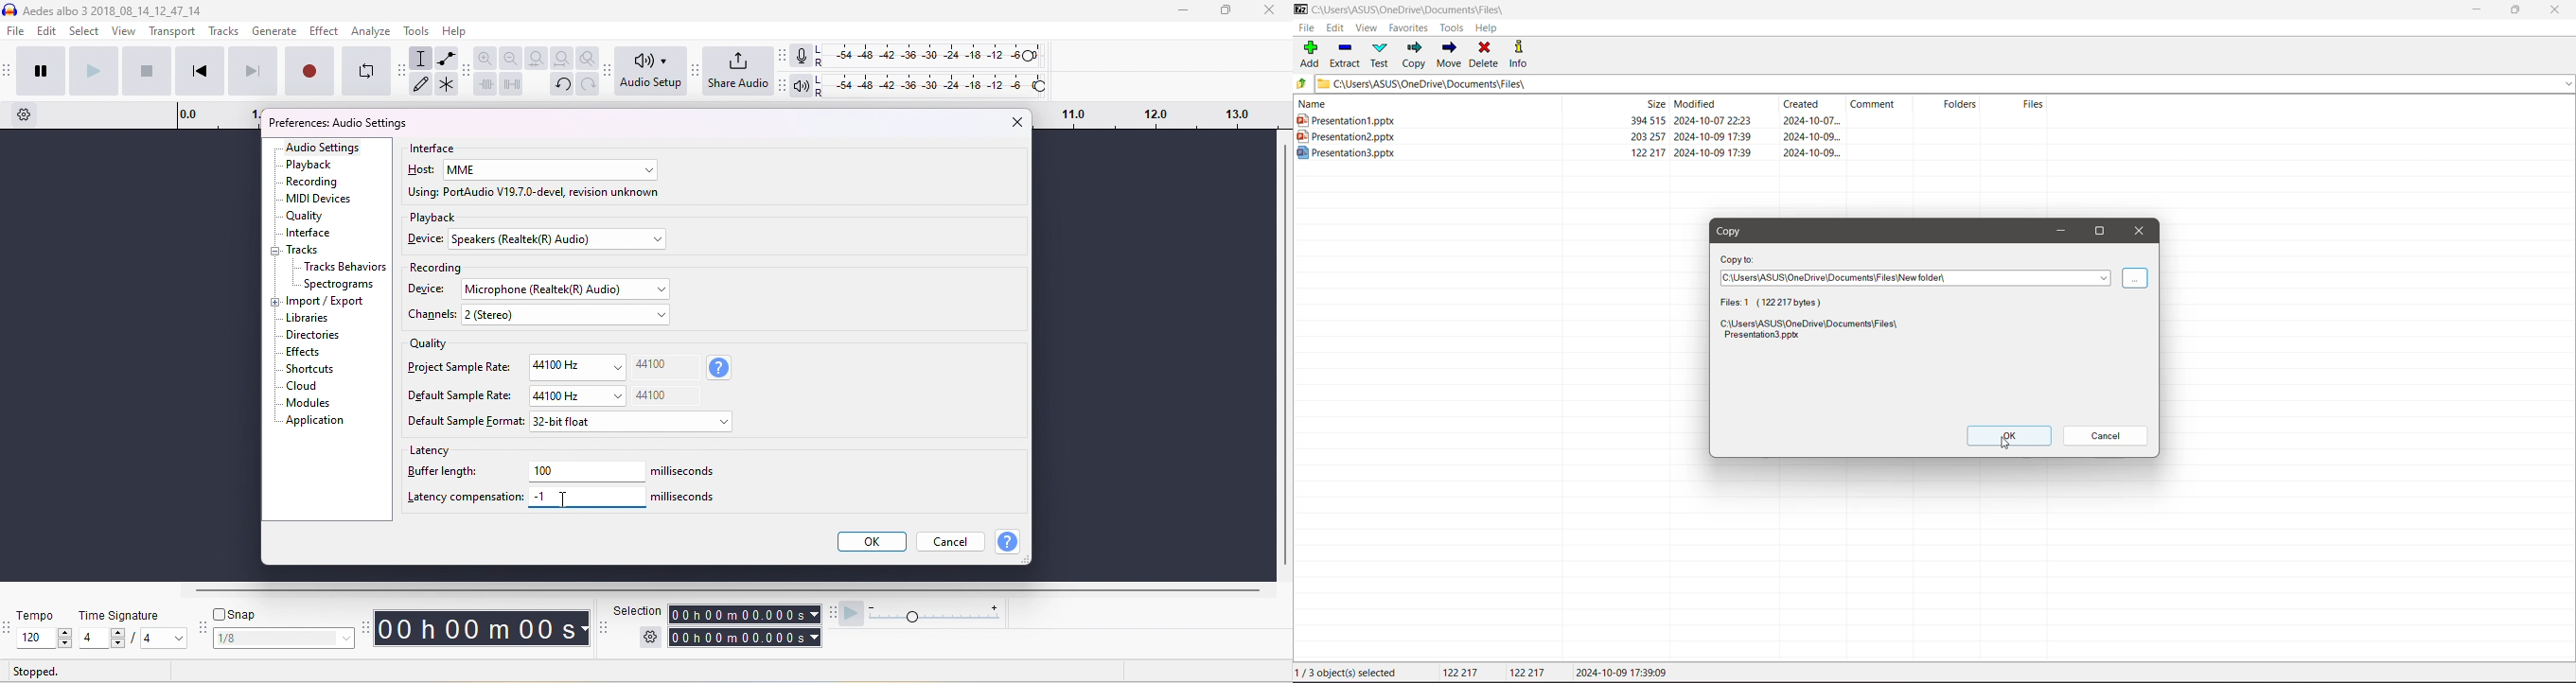 Image resolution: width=2576 pixels, height=700 pixels. What do you see at coordinates (321, 200) in the screenshot?
I see `MIDI devices` at bounding box center [321, 200].